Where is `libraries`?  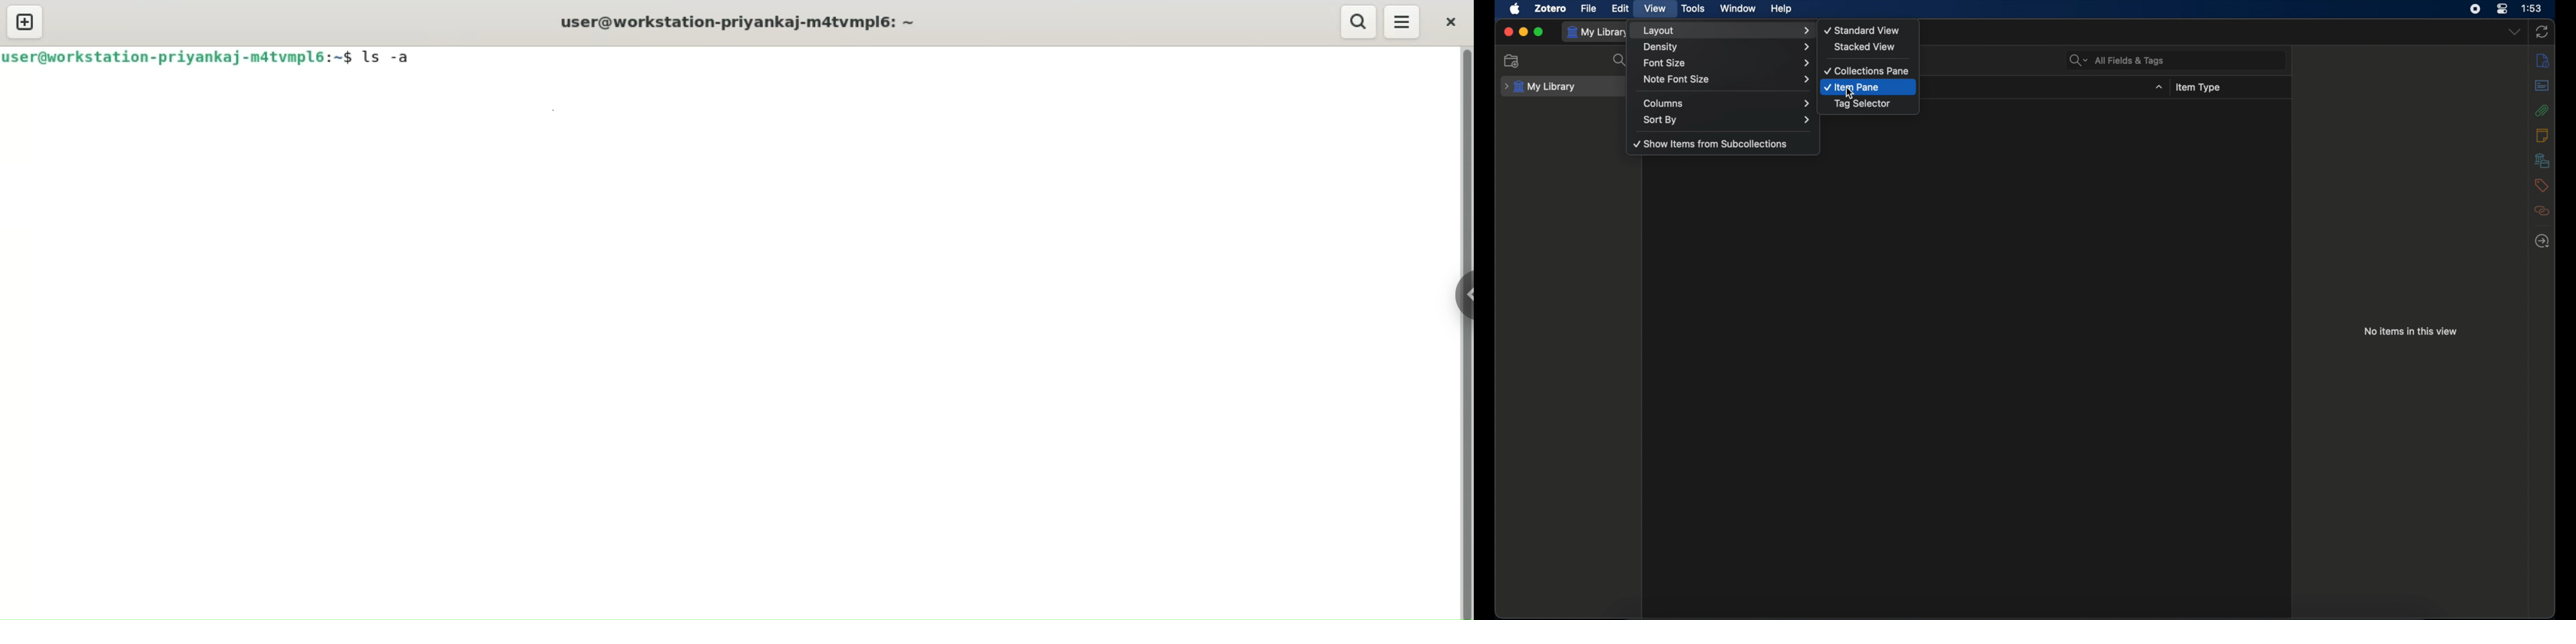
libraries is located at coordinates (2542, 160).